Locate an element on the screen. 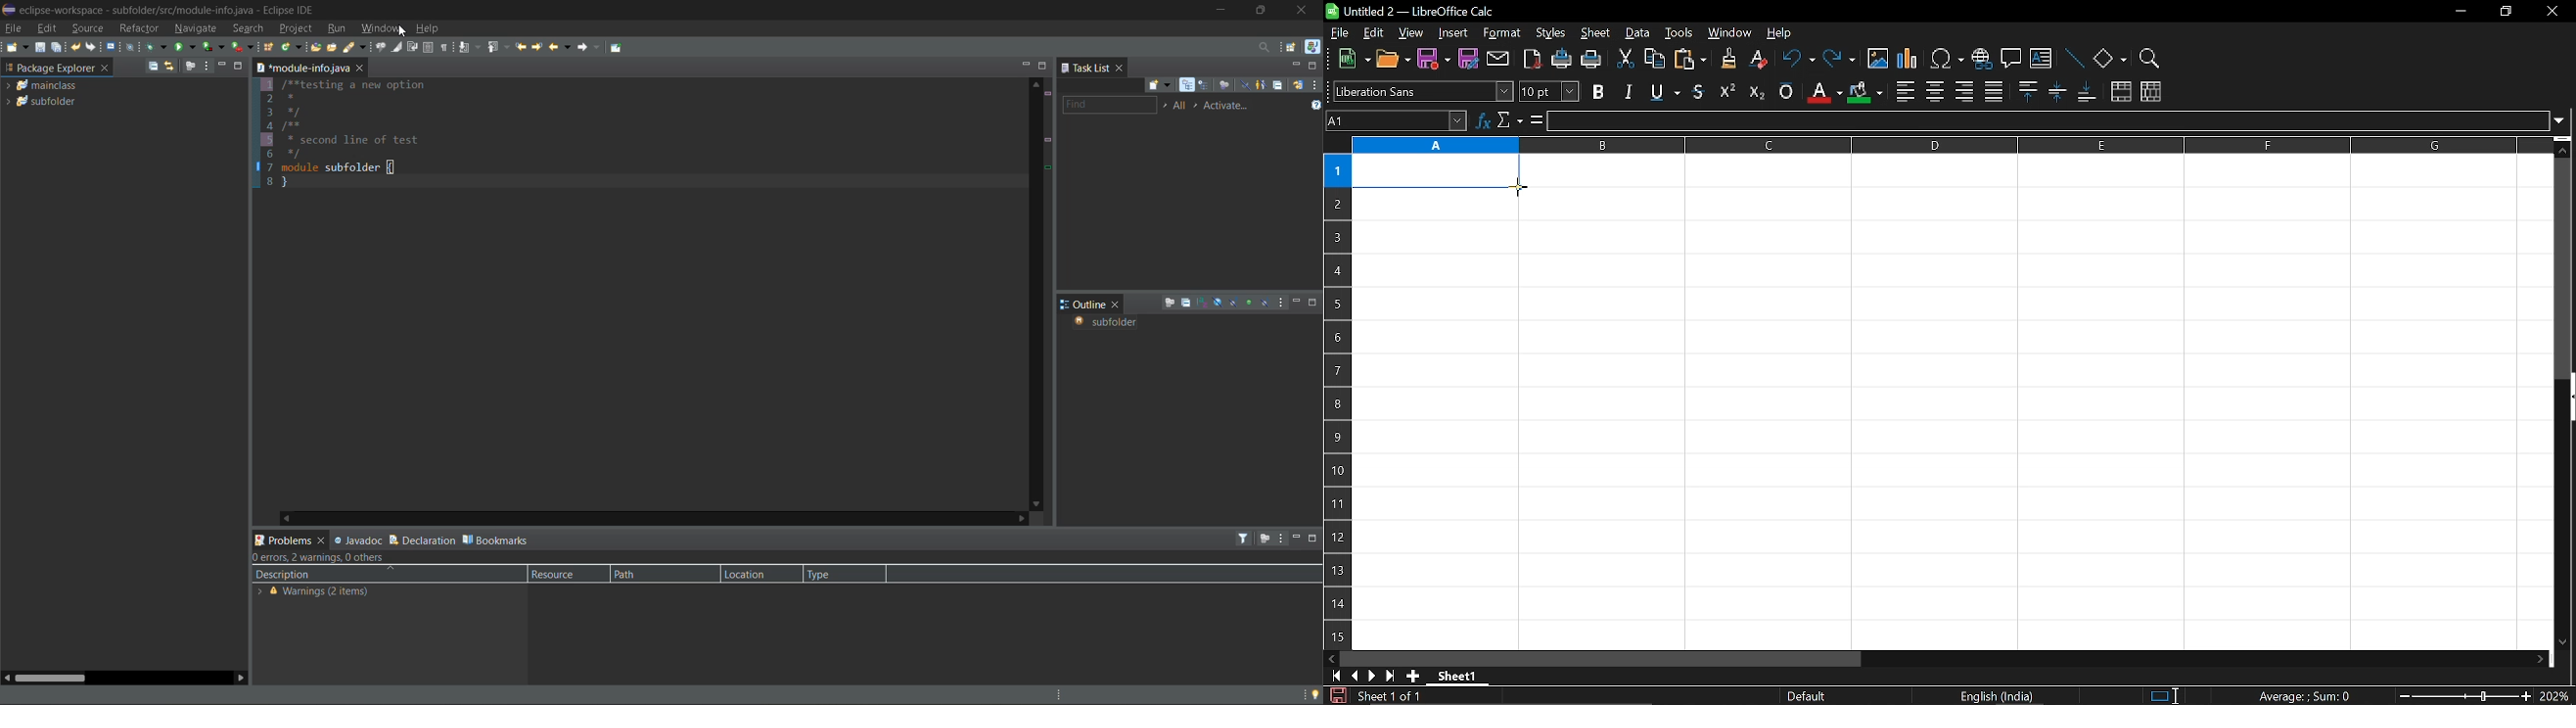  text color is located at coordinates (1822, 92).